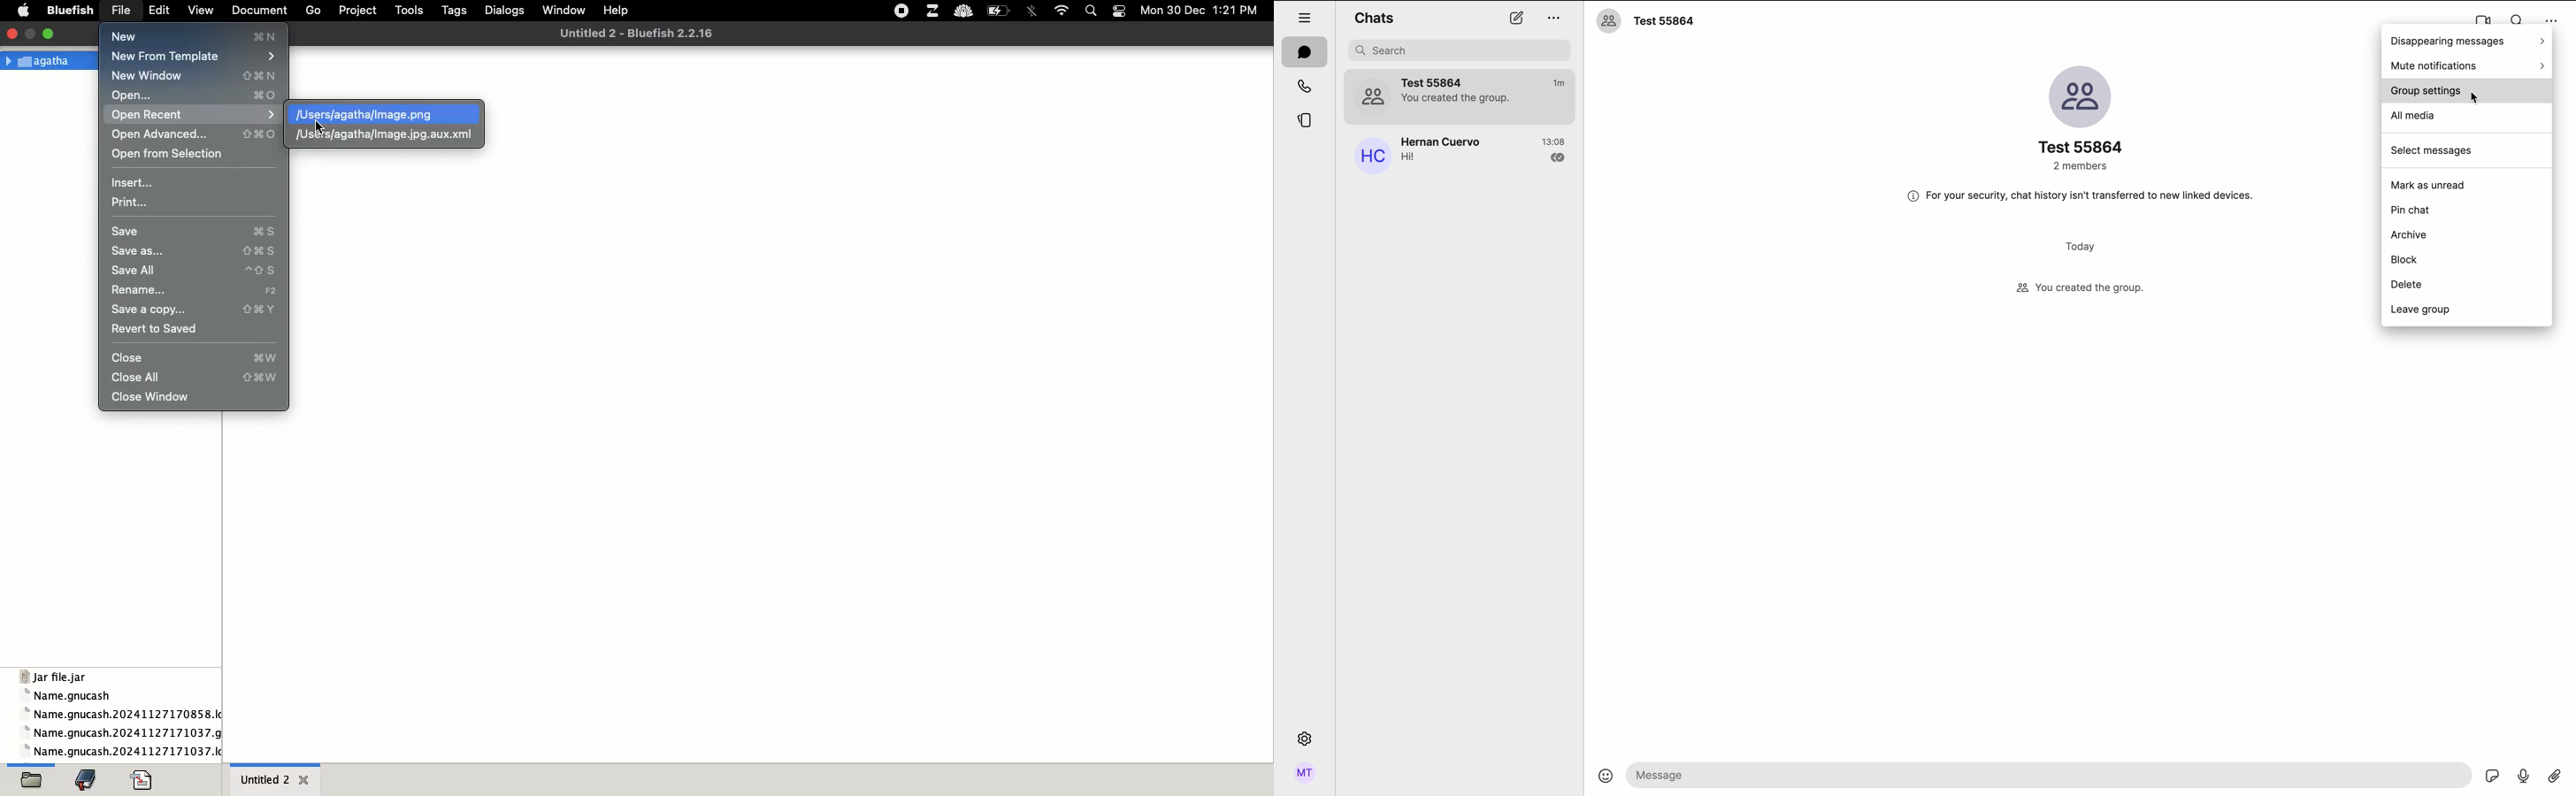 The width and height of the screenshot is (2576, 812). I want to click on name, so click(123, 751).